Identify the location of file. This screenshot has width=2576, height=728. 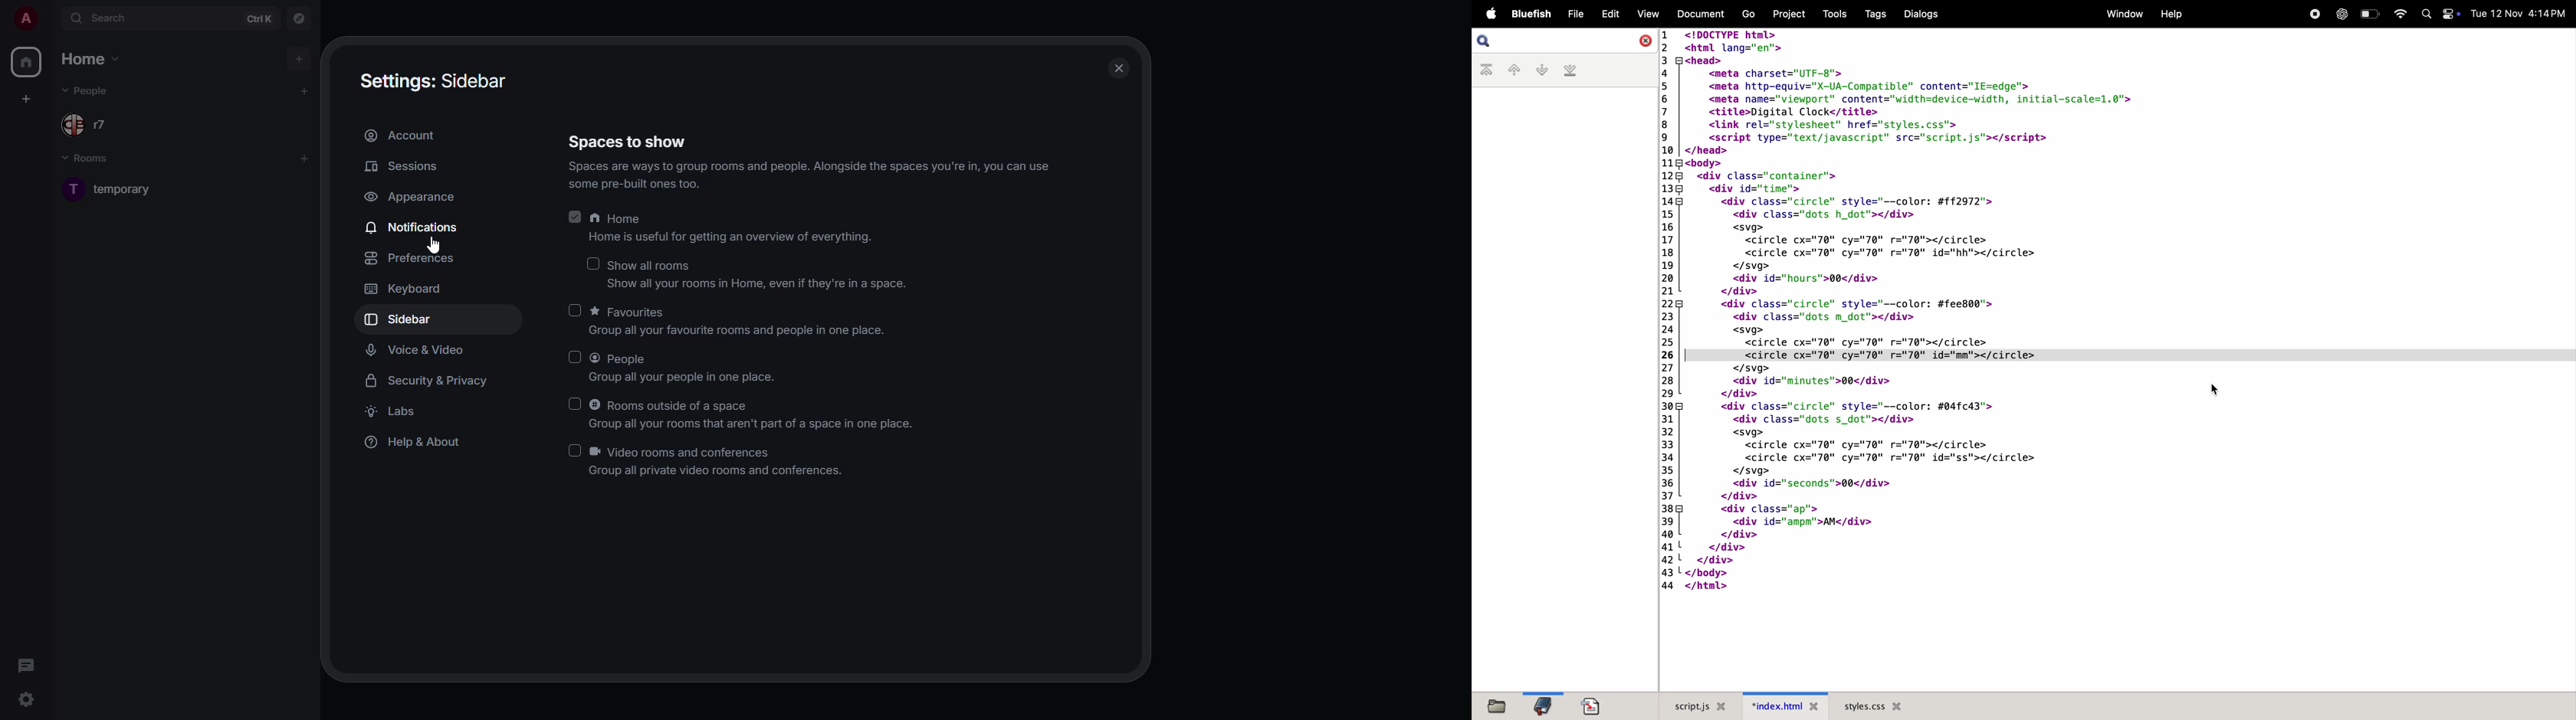
(1500, 706).